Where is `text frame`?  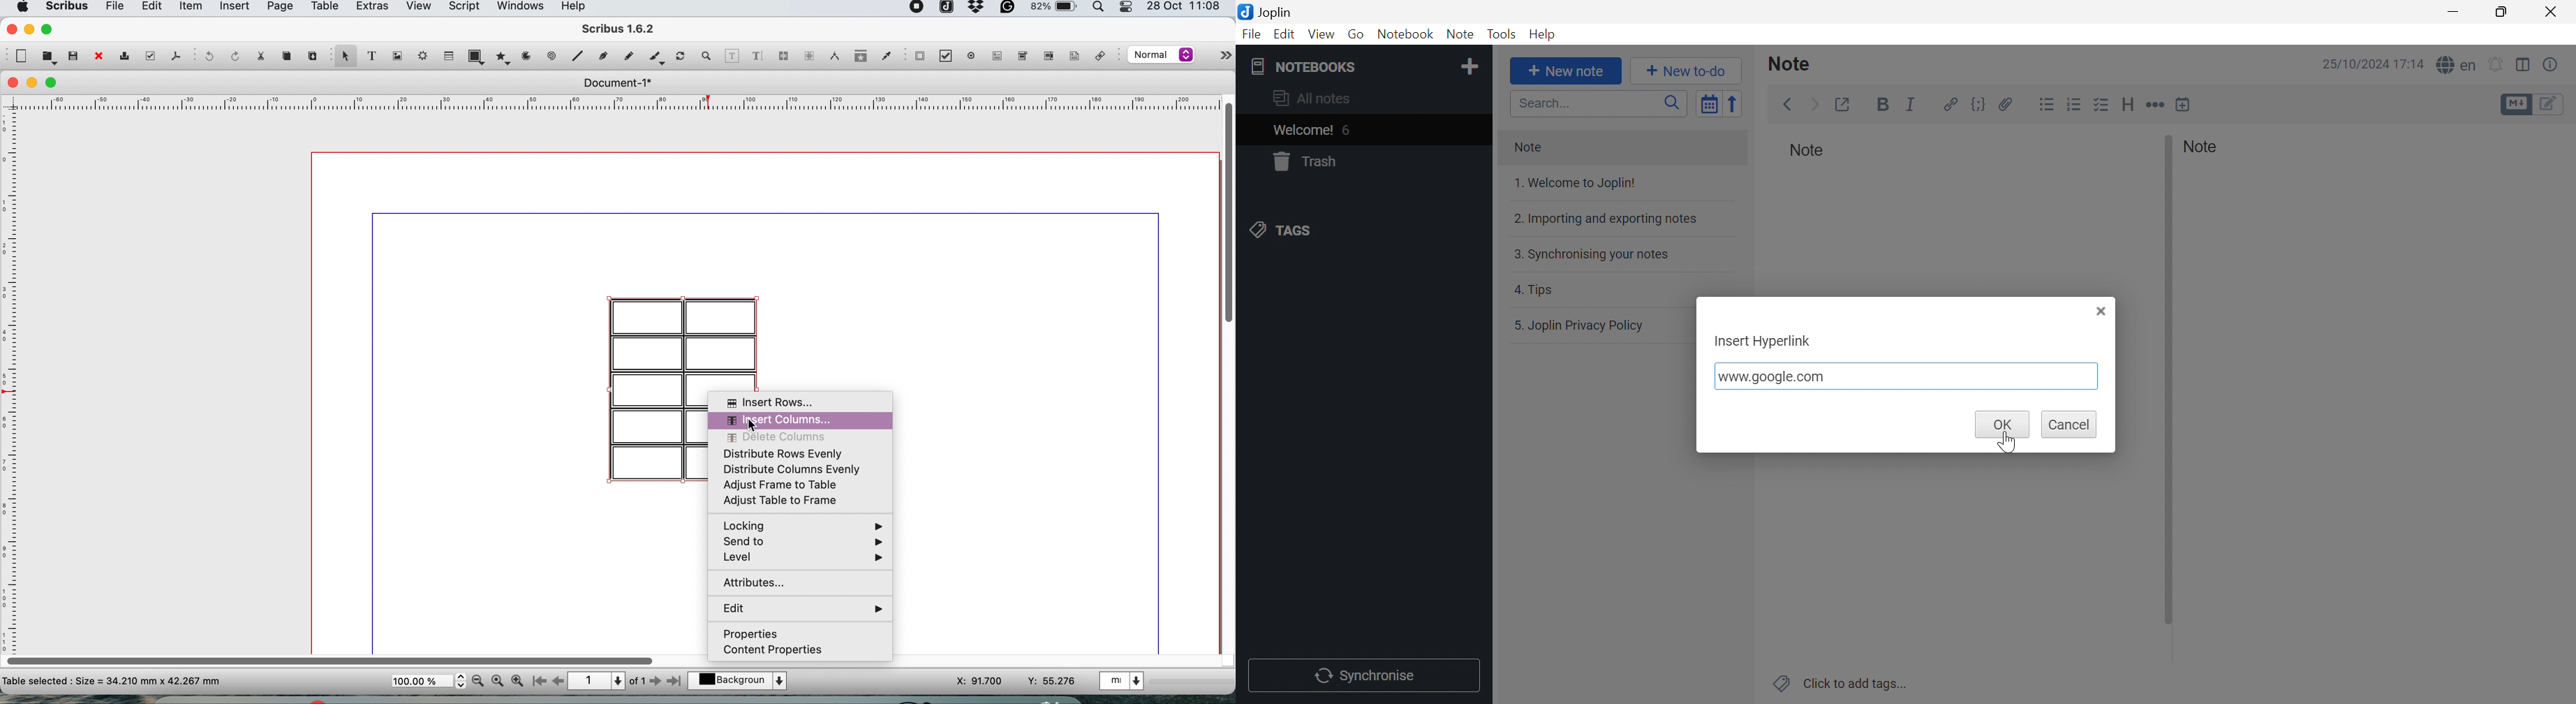
text frame is located at coordinates (370, 58).